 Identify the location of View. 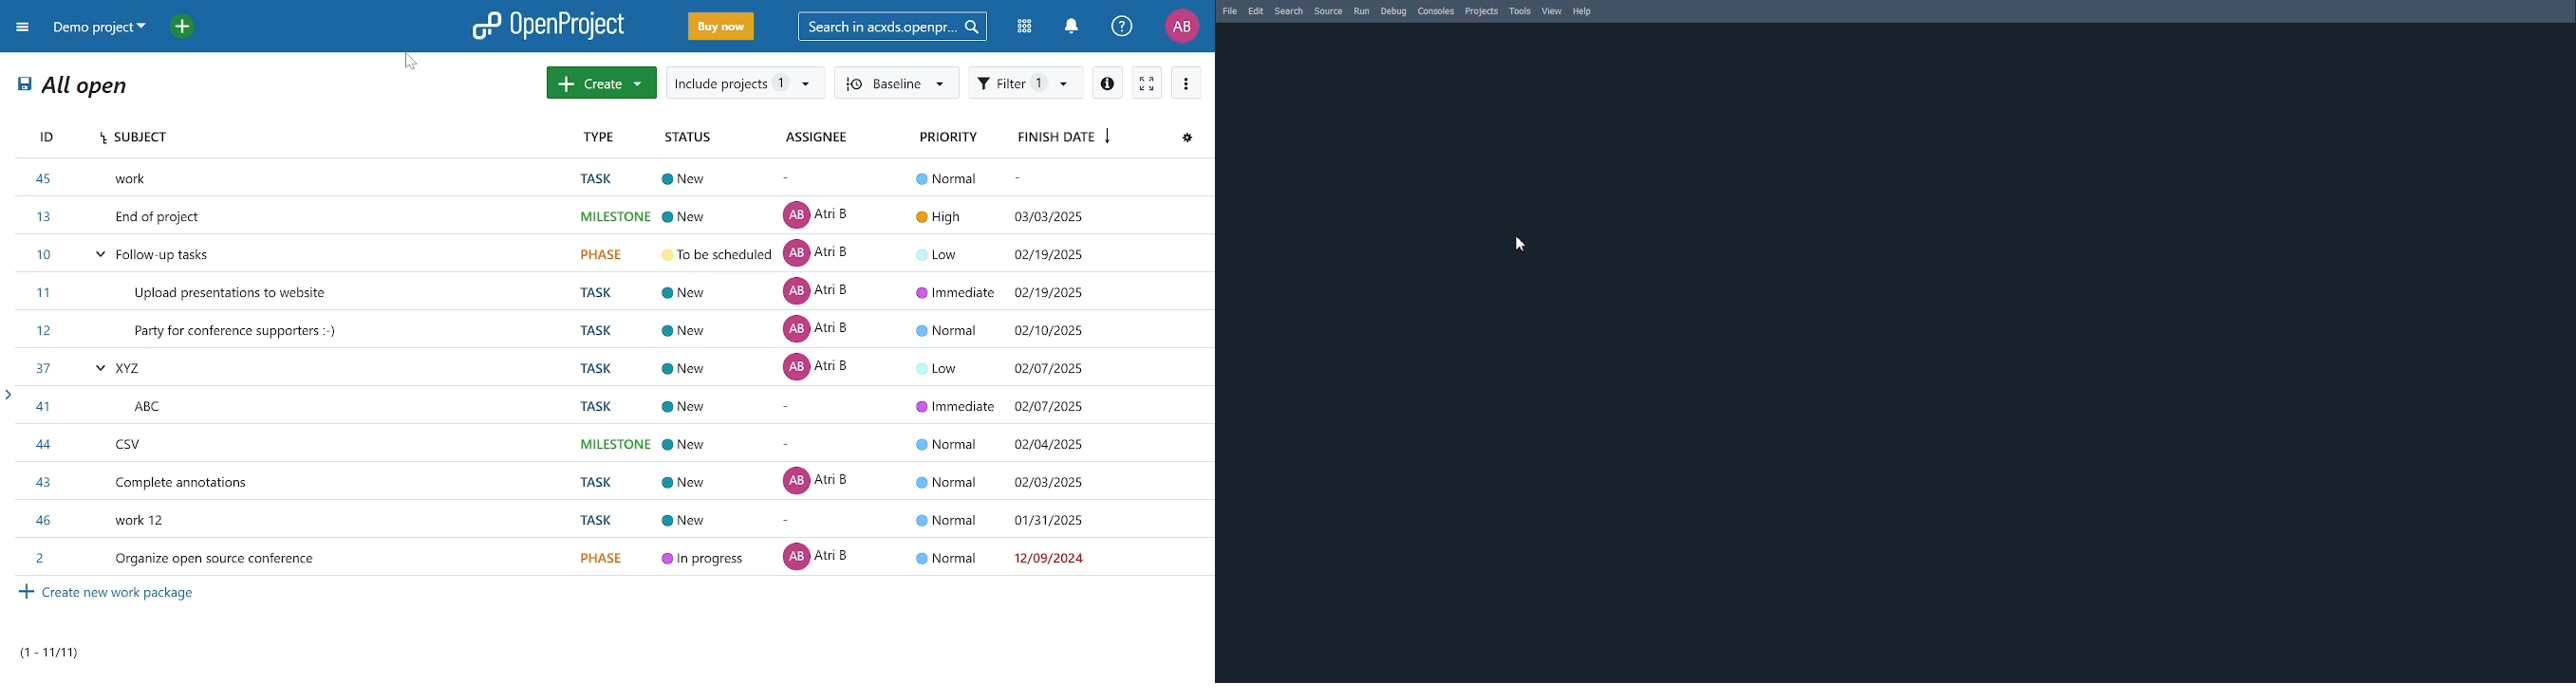
(1551, 11).